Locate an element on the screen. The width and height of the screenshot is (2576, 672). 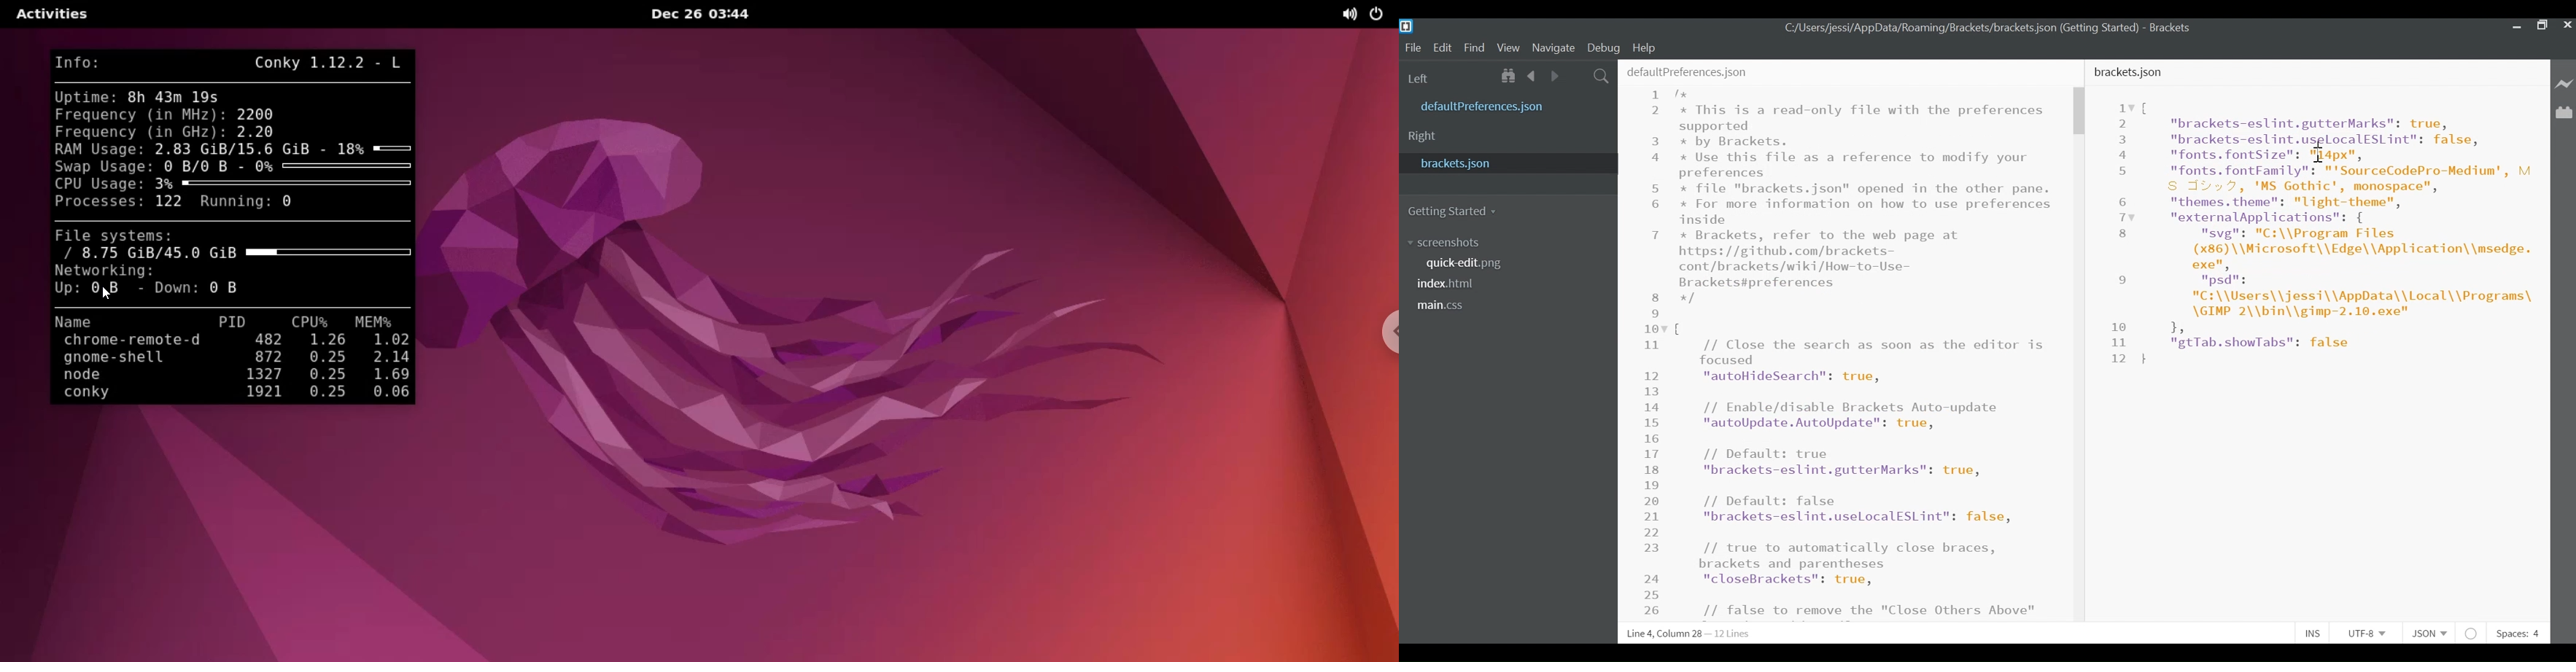
index.html is located at coordinates (1449, 284).